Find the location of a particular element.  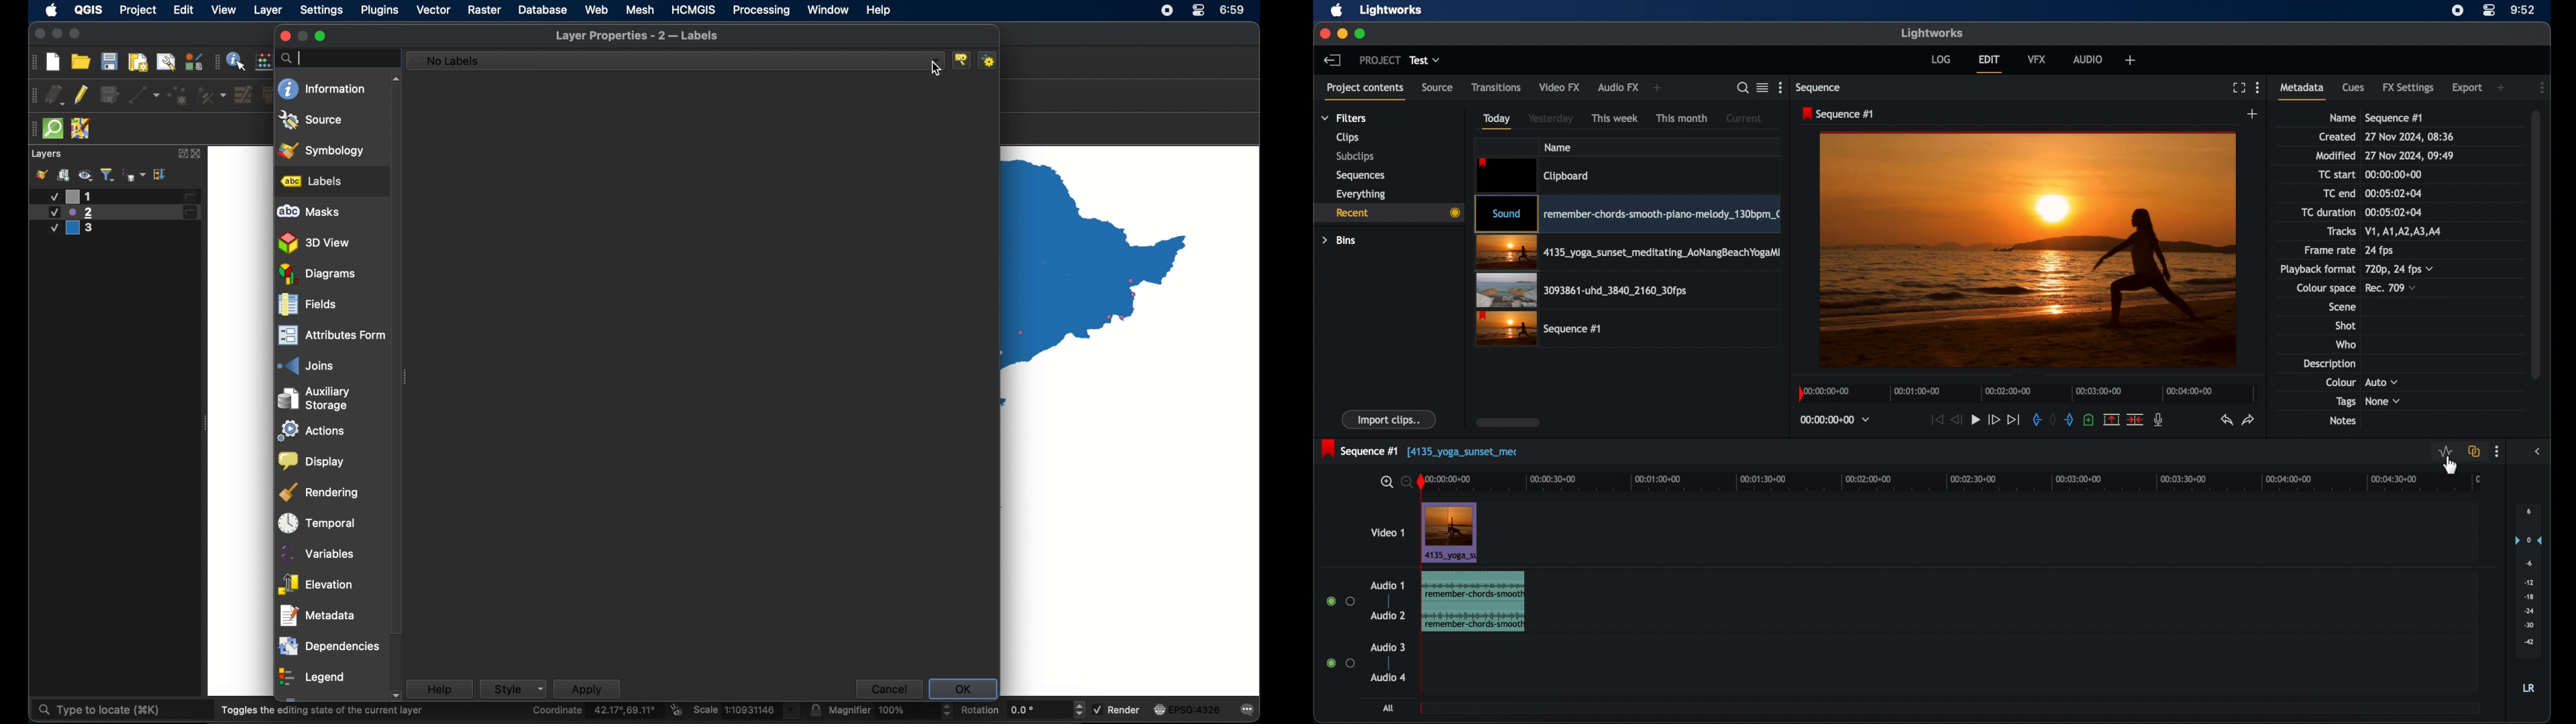

frame rate is located at coordinates (2328, 251).